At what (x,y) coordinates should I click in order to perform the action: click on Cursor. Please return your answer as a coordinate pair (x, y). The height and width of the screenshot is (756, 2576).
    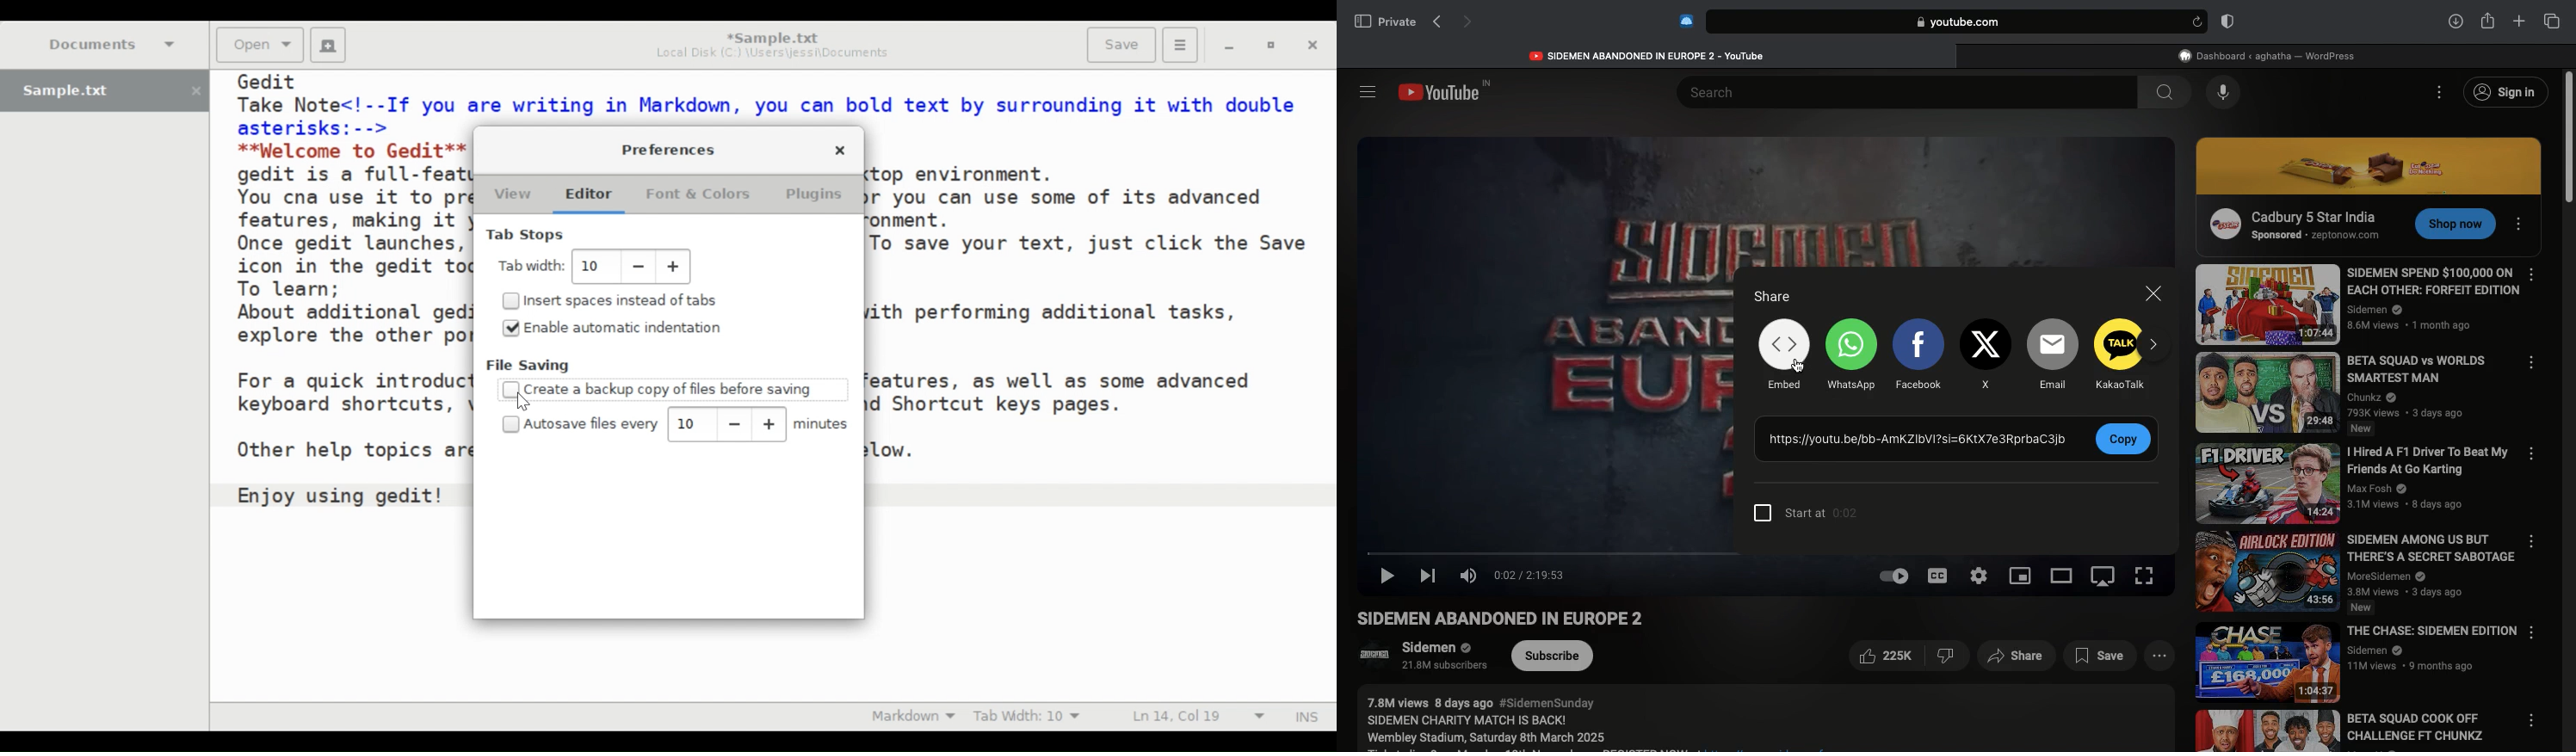
    Looking at the image, I should click on (524, 402).